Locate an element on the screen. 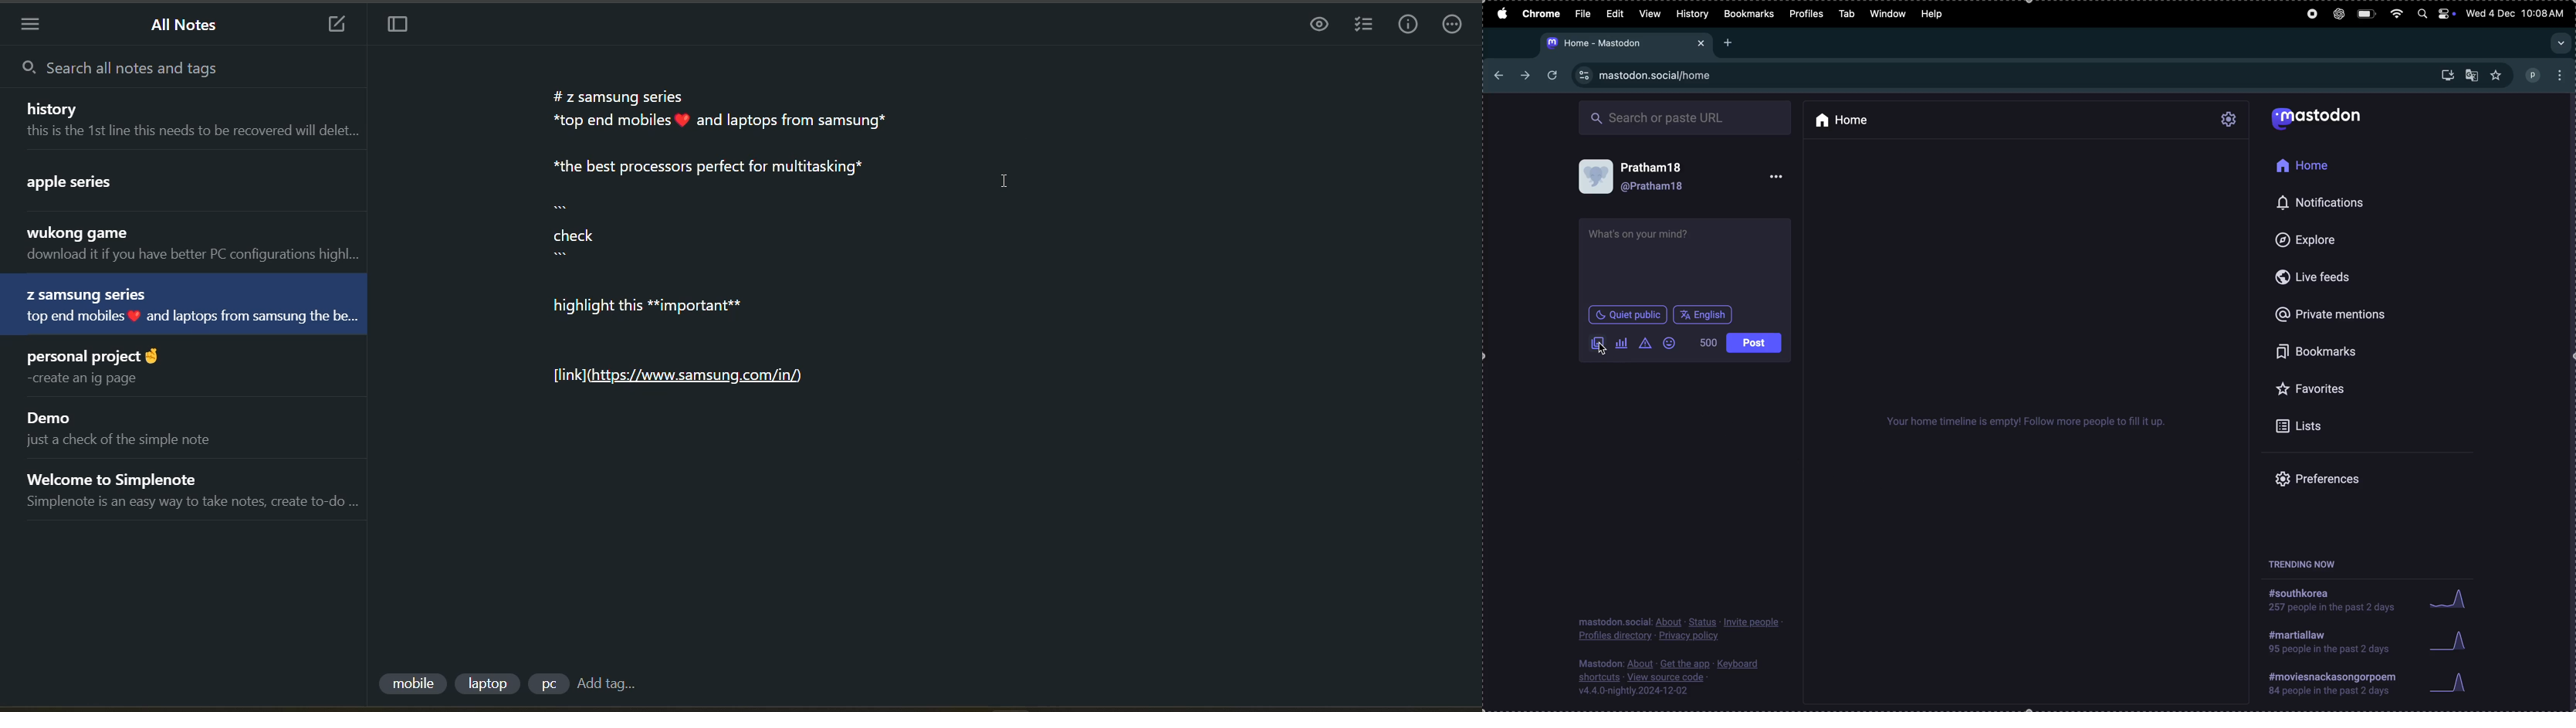 The width and height of the screenshot is (2576, 728). translate is located at coordinates (2473, 74).